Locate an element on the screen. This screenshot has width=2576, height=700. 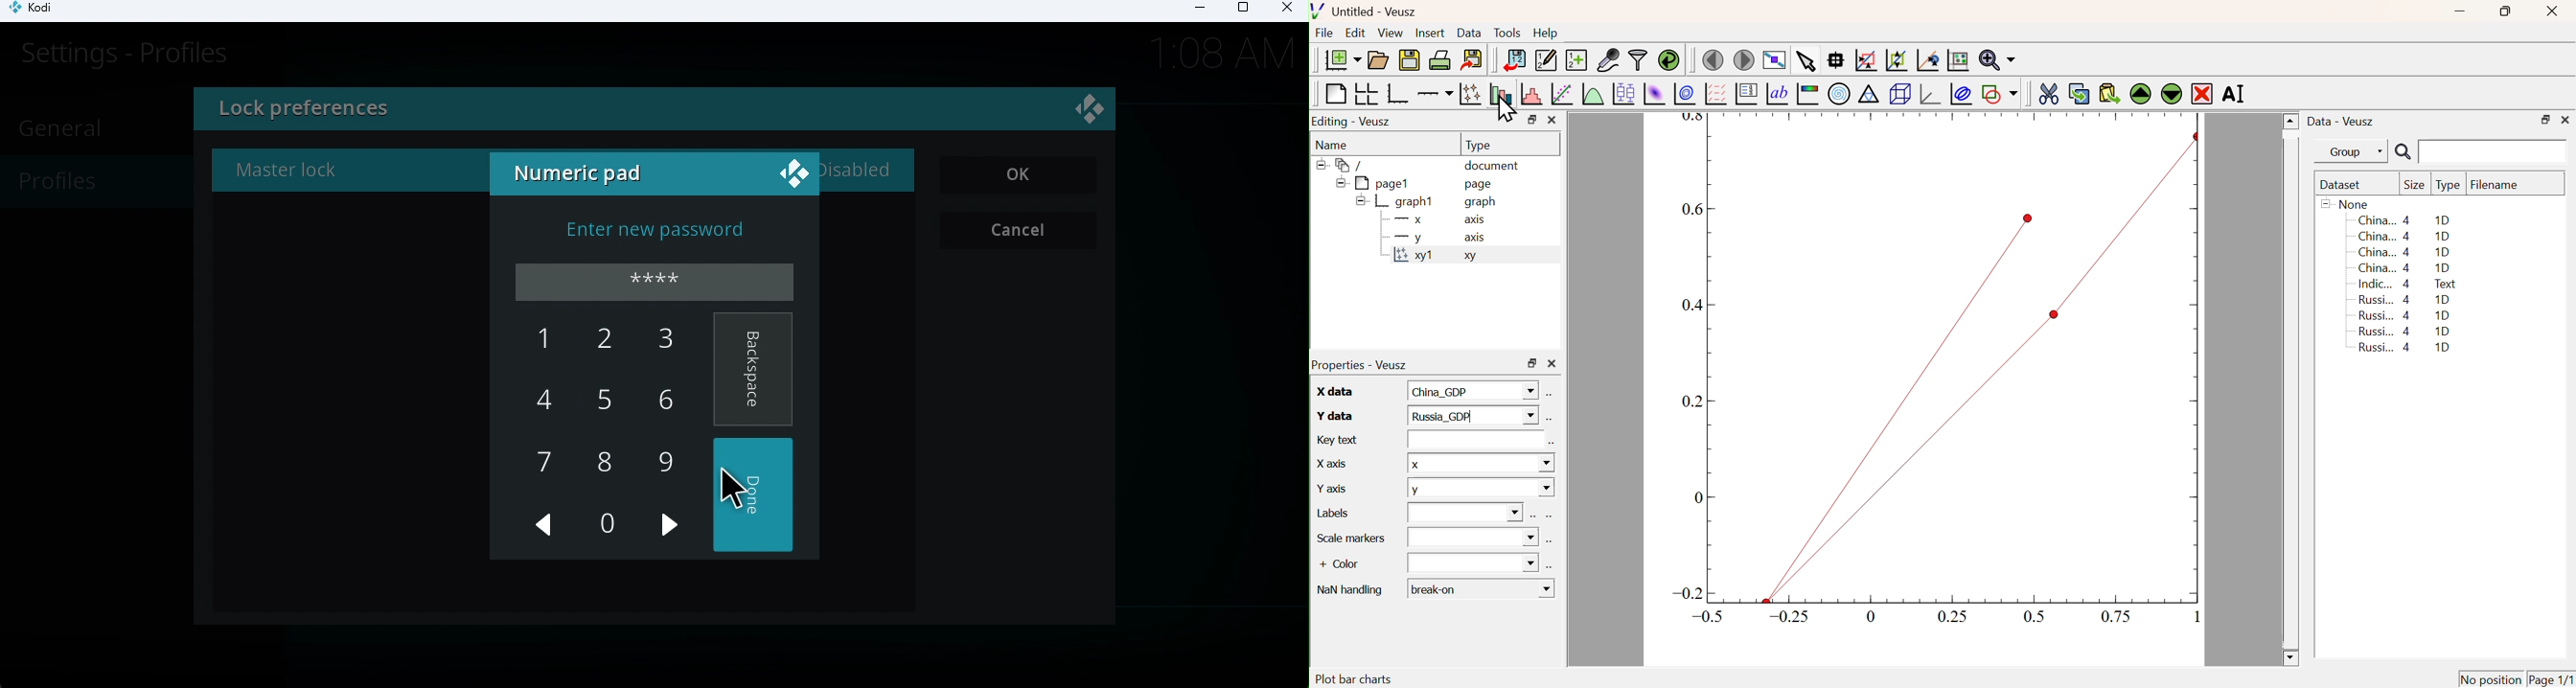
Close is located at coordinates (1284, 11).